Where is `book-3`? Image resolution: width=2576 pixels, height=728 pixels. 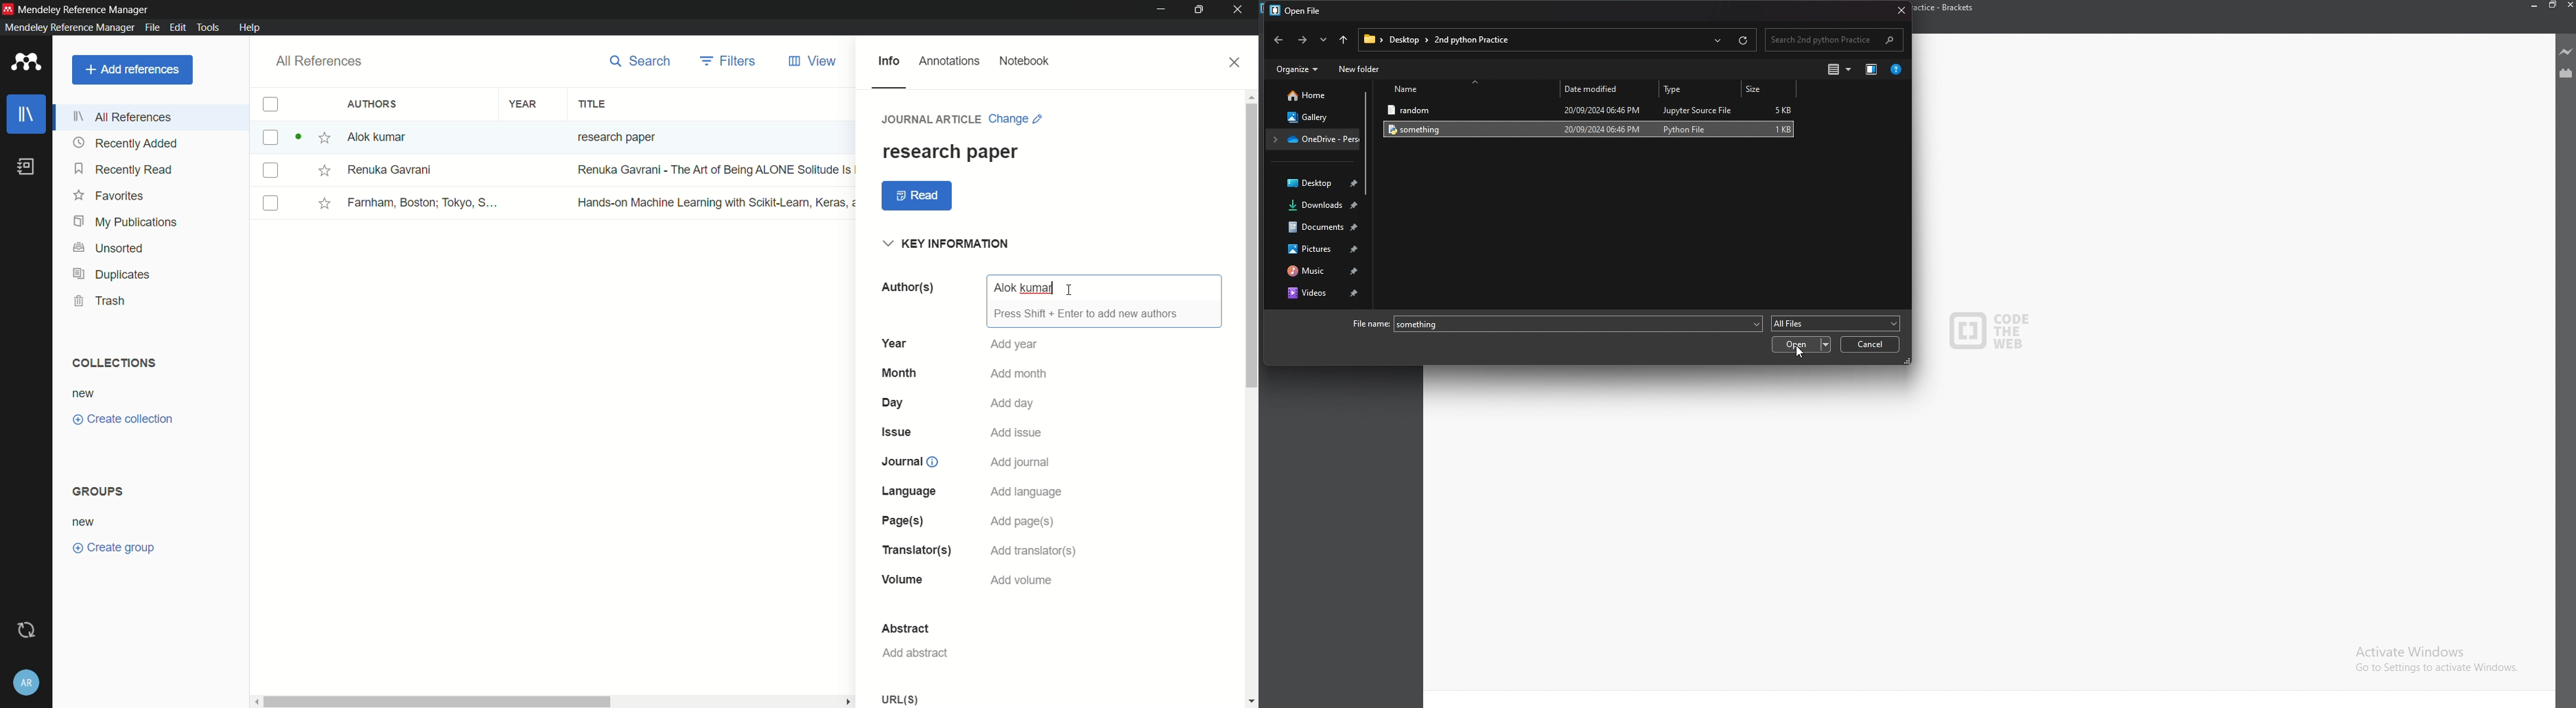 book-3 is located at coordinates (556, 203).